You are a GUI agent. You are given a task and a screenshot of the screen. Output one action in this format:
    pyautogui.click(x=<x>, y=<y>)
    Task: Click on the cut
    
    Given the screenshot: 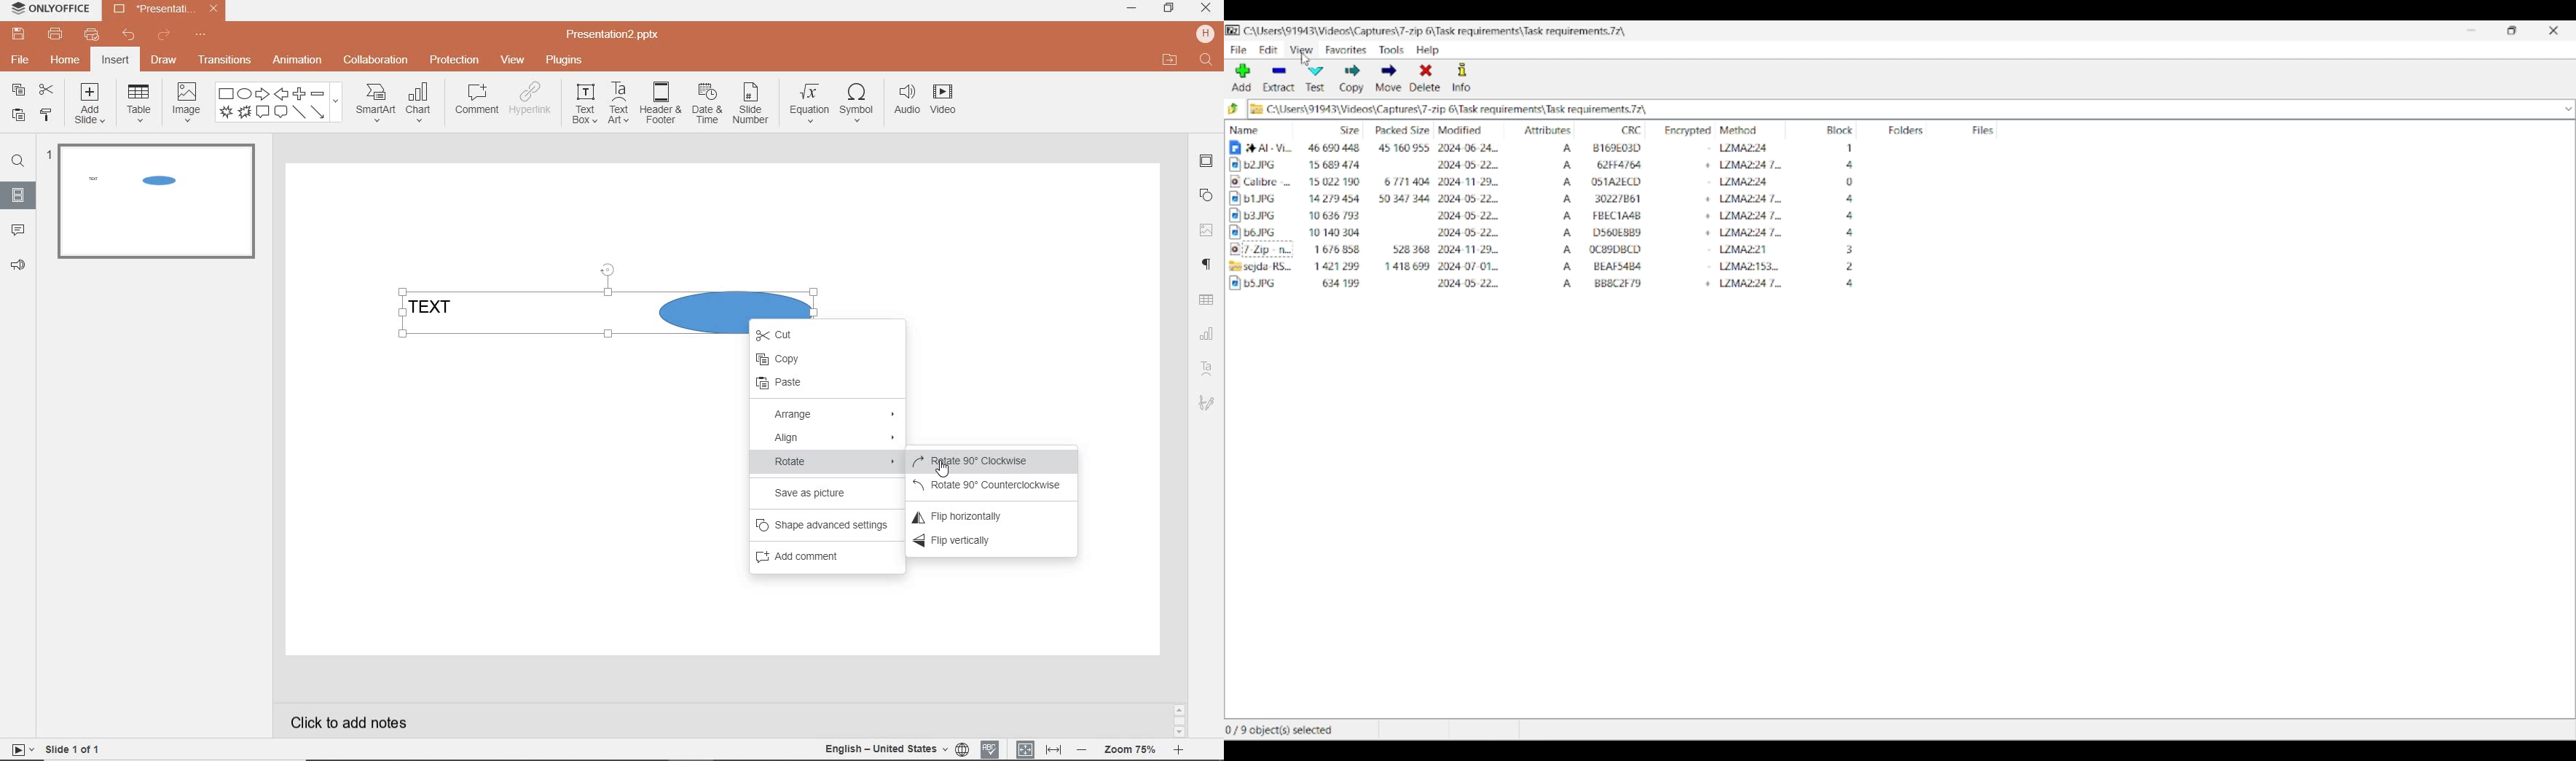 What is the action you would take?
    pyautogui.click(x=788, y=336)
    